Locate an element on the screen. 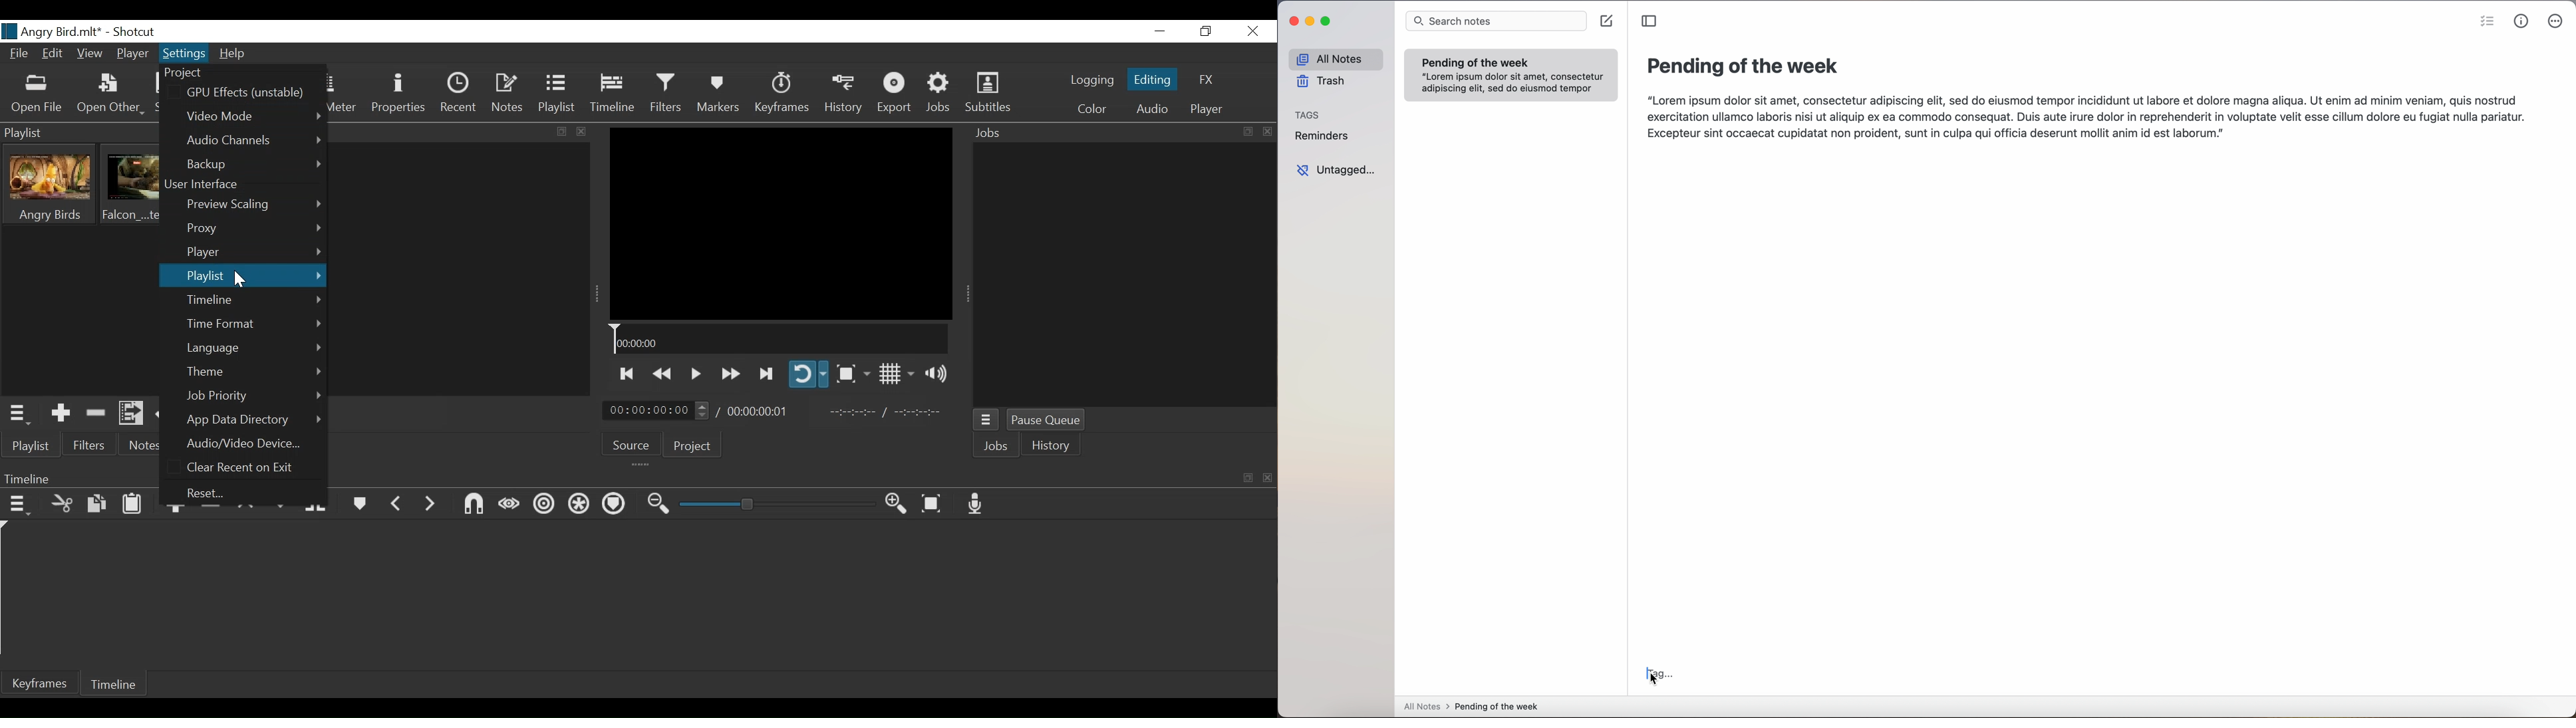 The image size is (2576, 728). Add files to the playlist is located at coordinates (131, 414).